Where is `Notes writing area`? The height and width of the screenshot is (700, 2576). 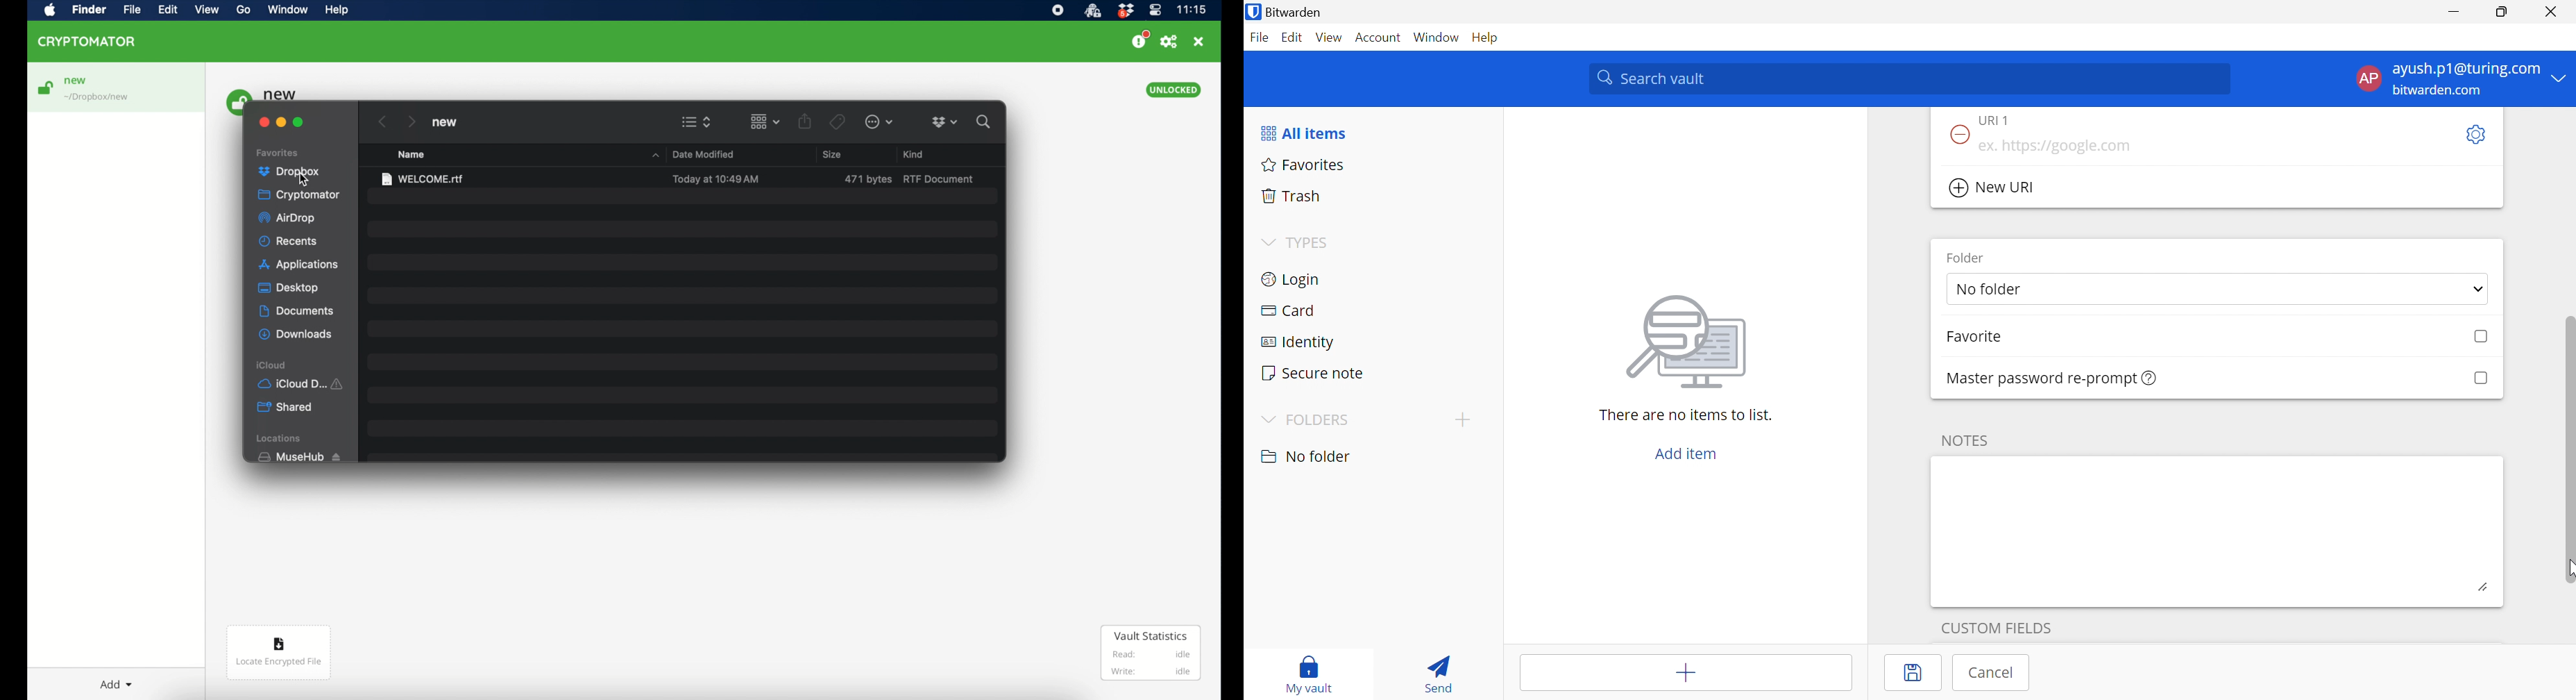 Notes writing area is located at coordinates (2217, 531).